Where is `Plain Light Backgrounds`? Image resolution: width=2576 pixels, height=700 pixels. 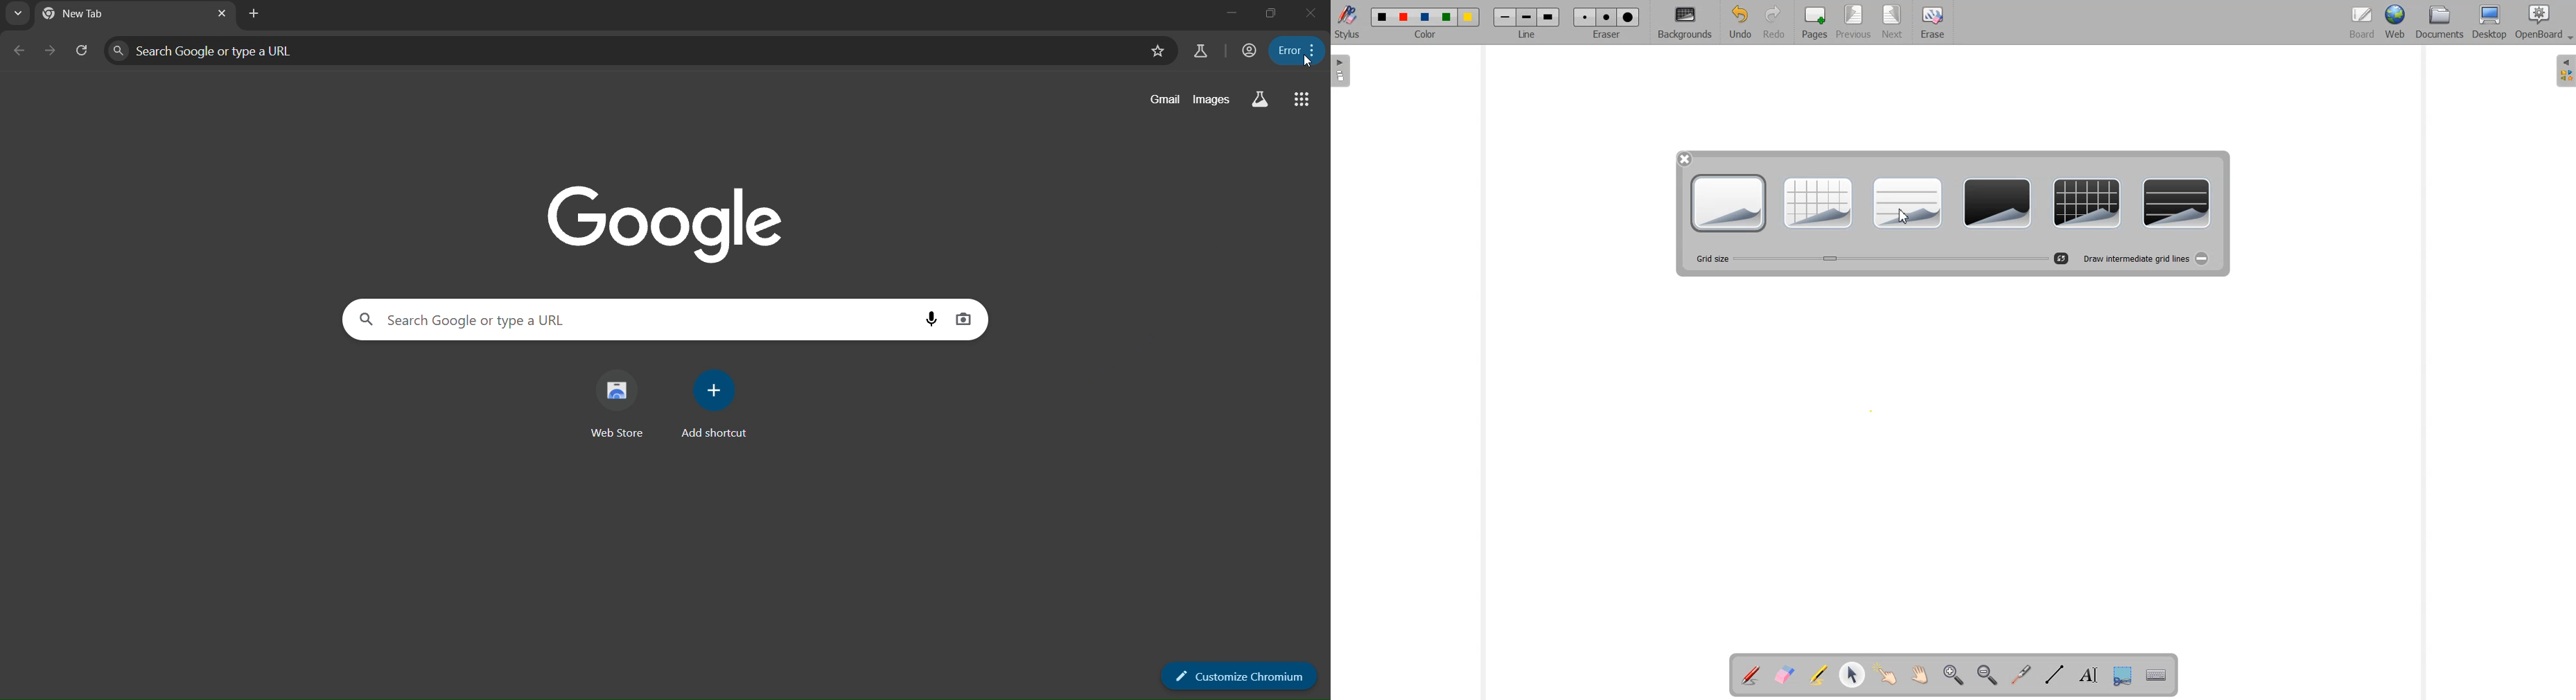 Plain Light Backgrounds is located at coordinates (1728, 203).